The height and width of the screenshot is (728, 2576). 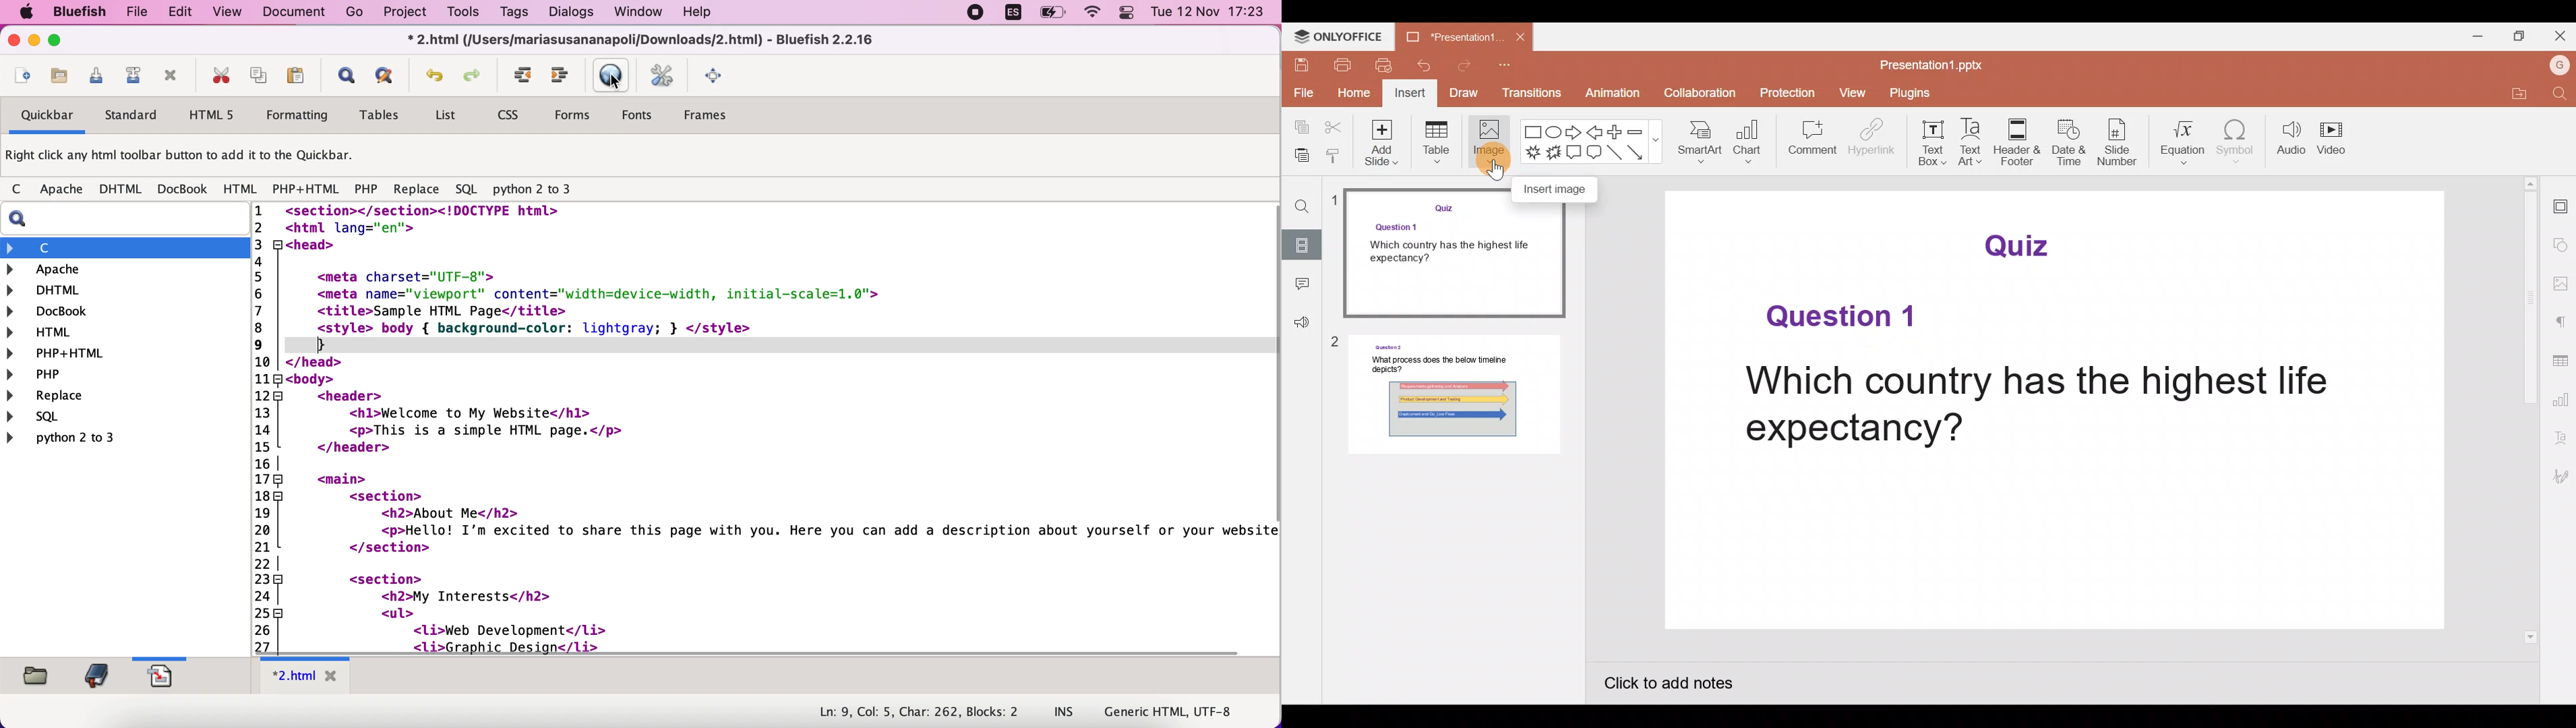 I want to click on Image settings, so click(x=2563, y=285).